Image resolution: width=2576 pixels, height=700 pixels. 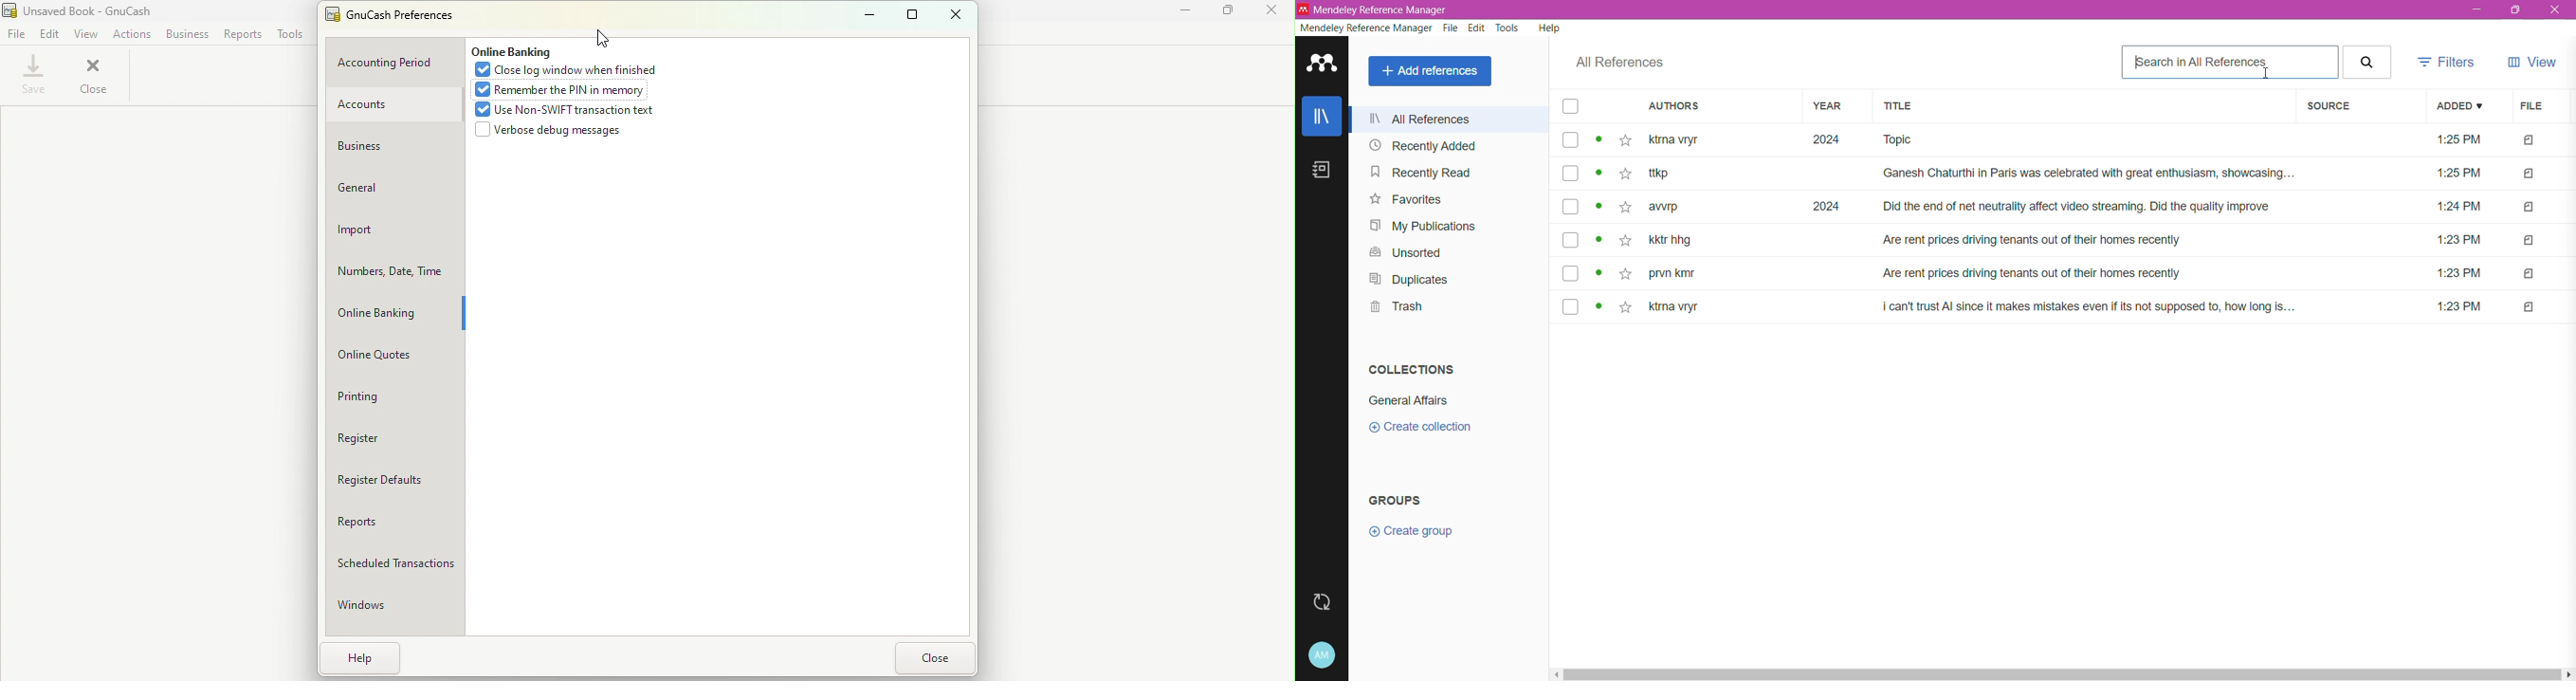 What do you see at coordinates (366, 657) in the screenshot?
I see `Help` at bounding box center [366, 657].